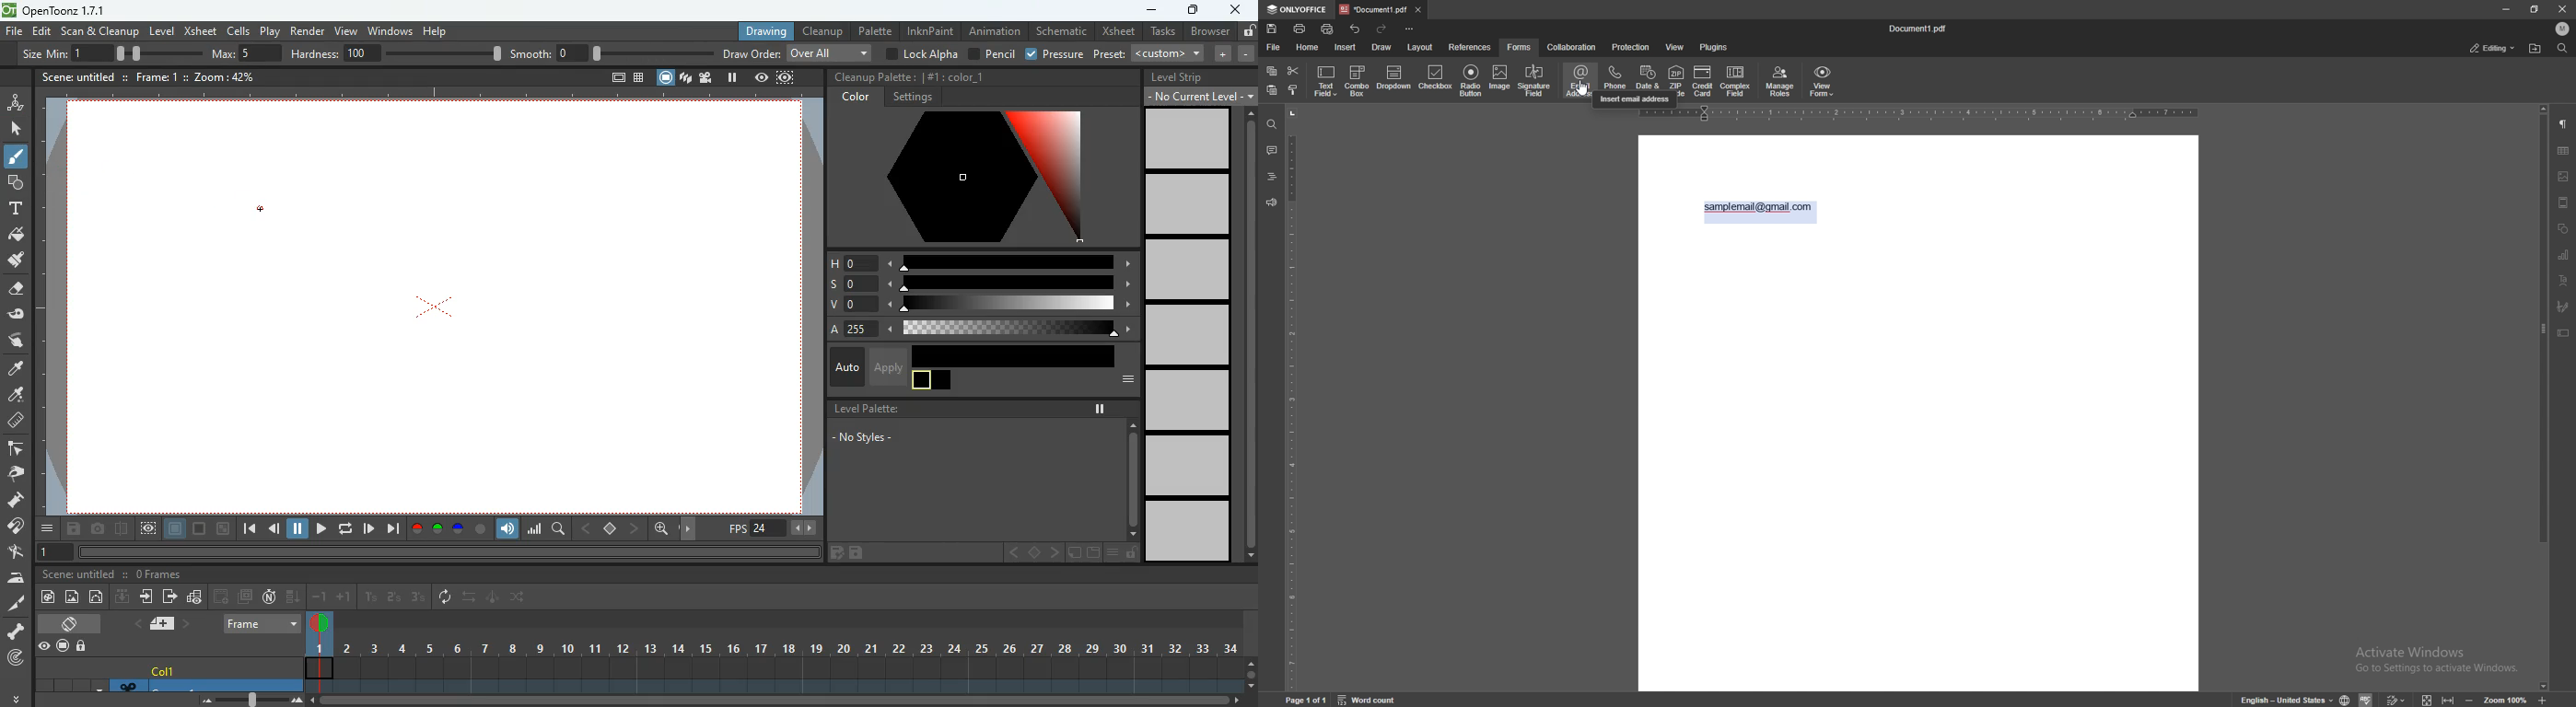 The image size is (2576, 728). I want to click on onlyoffice, so click(1297, 10).